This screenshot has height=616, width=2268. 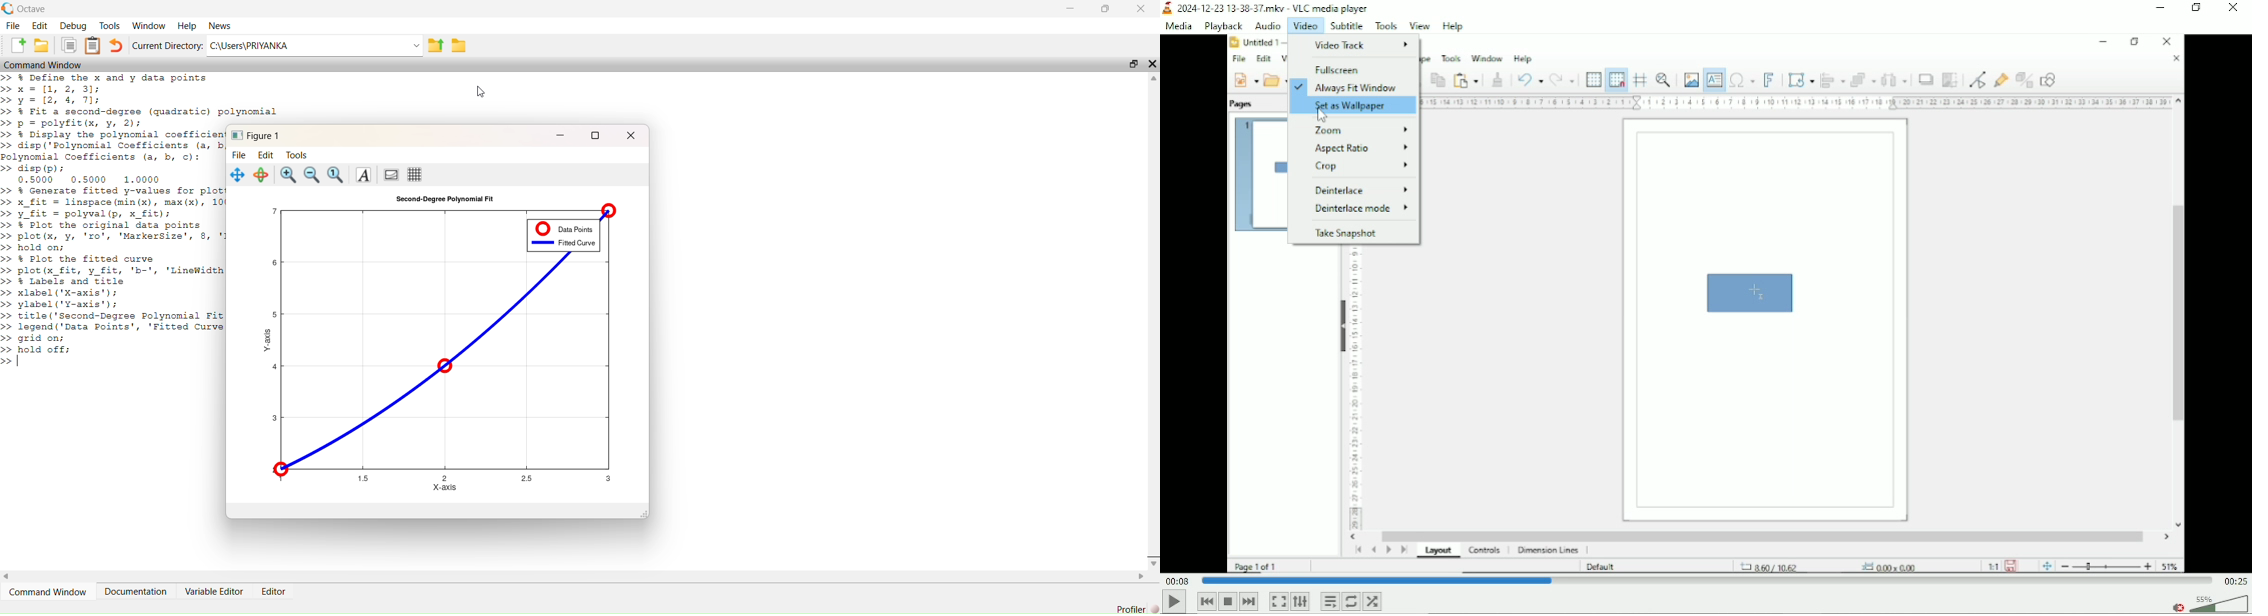 I want to click on Current Directory:, so click(x=167, y=45).